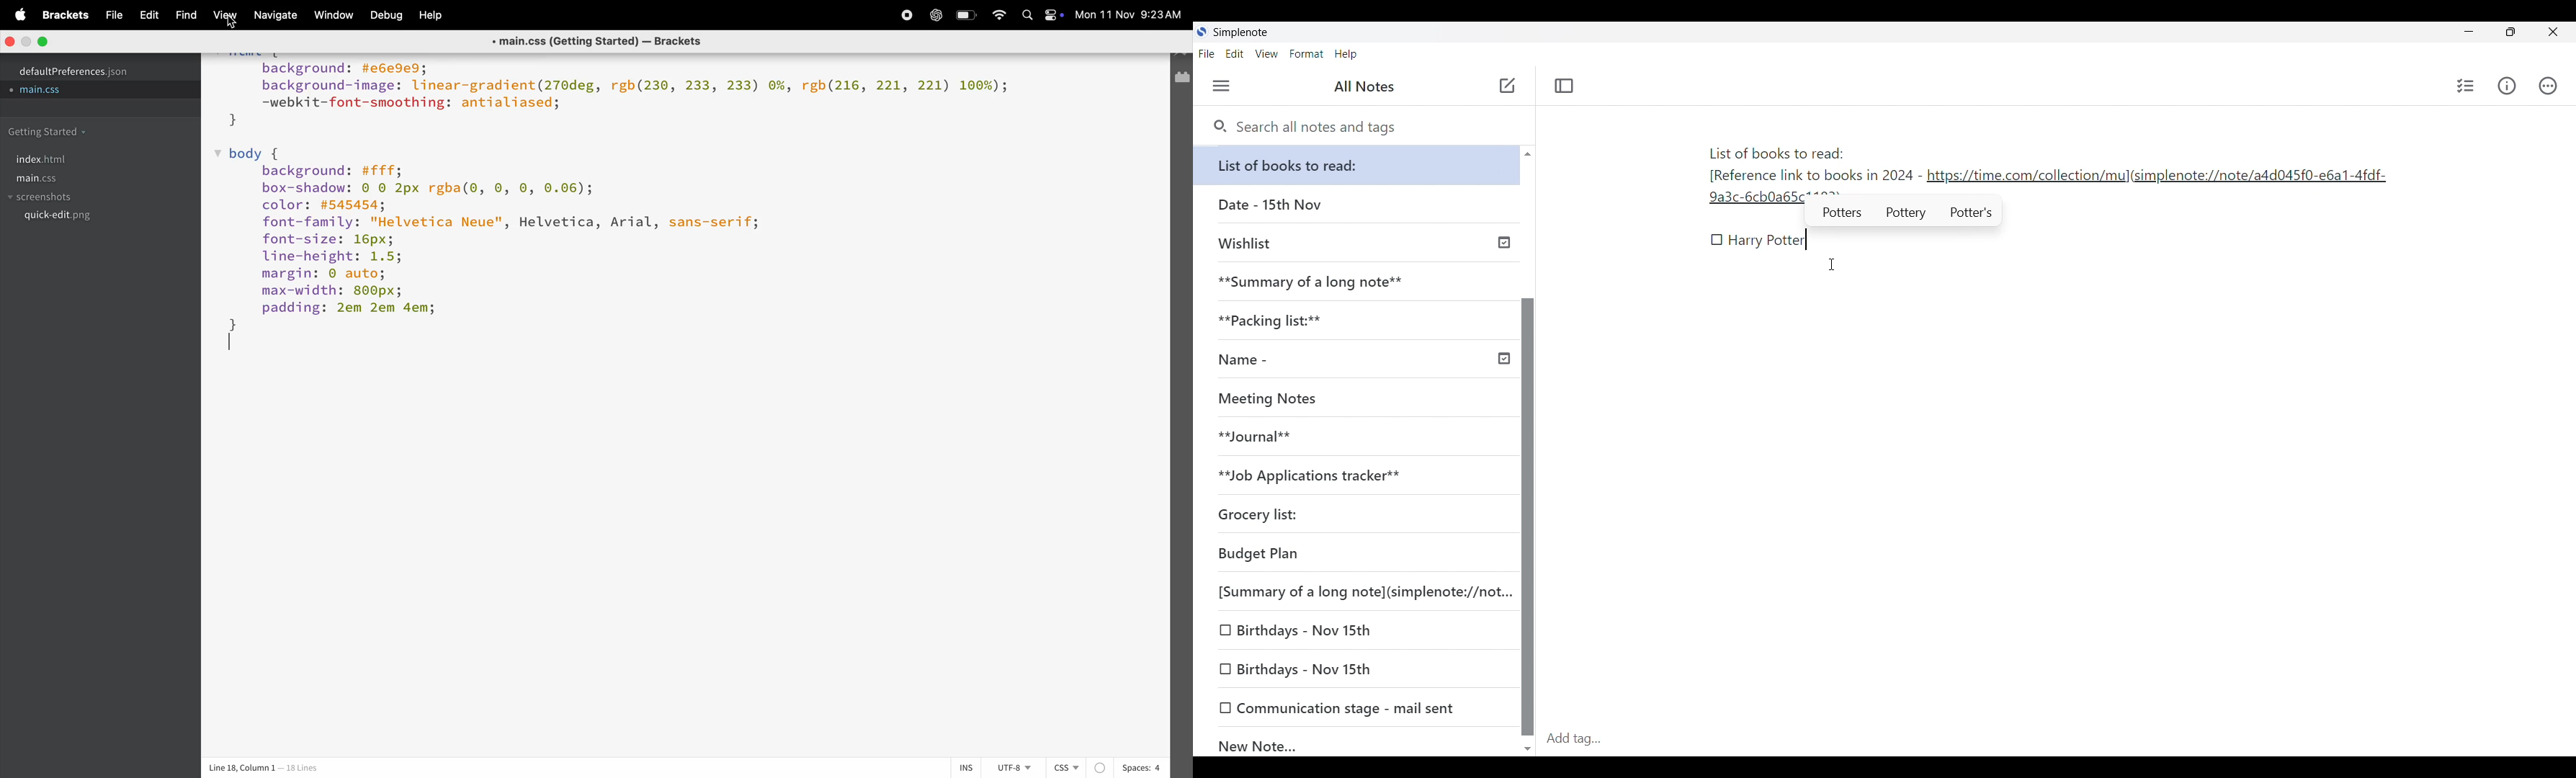  Describe the element at coordinates (1307, 54) in the screenshot. I see `Format` at that location.